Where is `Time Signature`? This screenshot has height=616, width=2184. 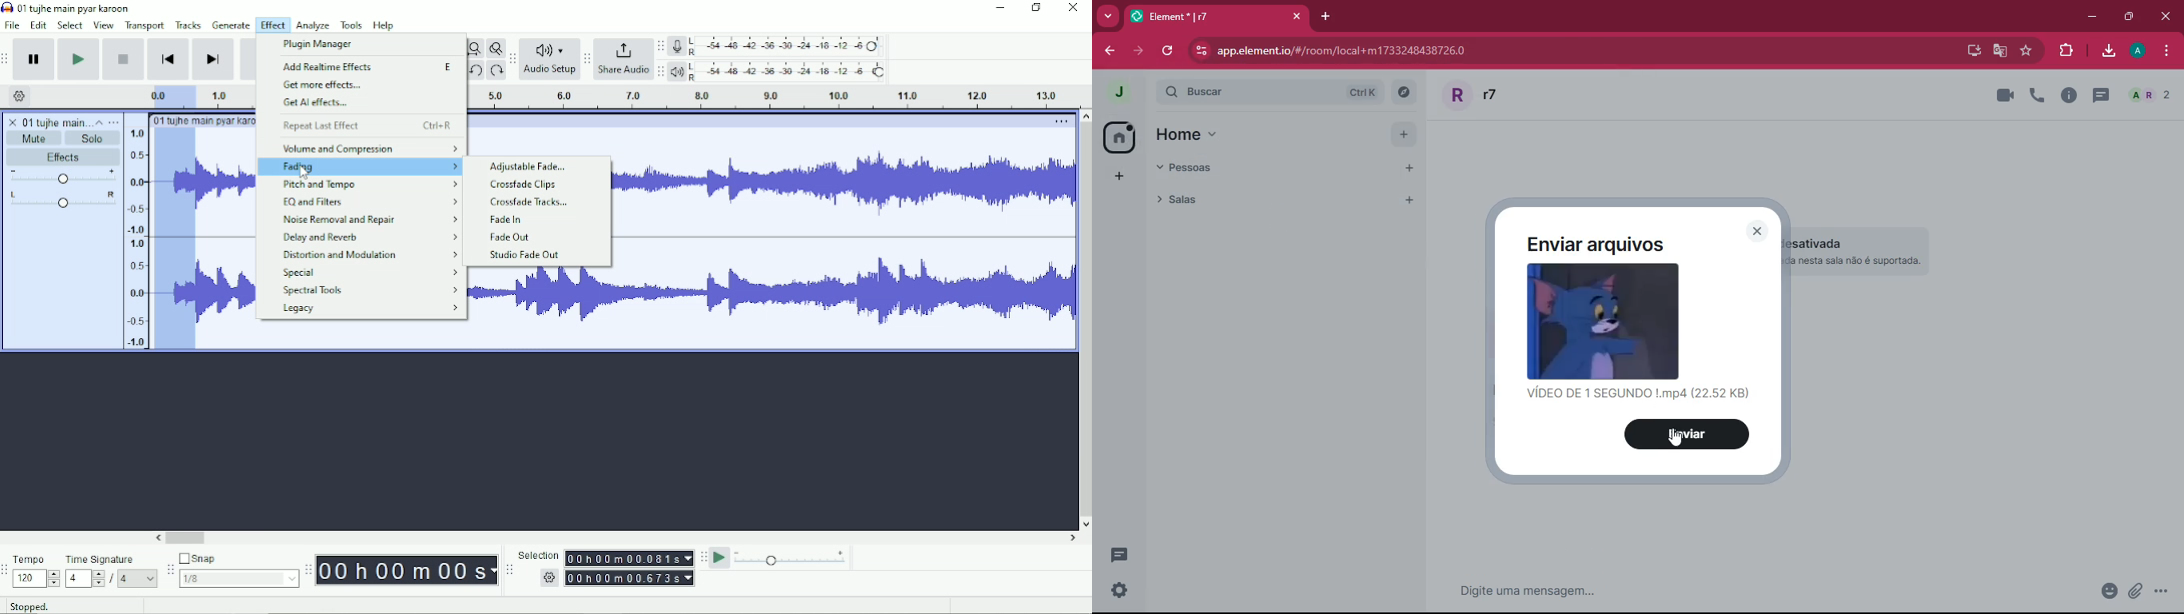
Time Signature is located at coordinates (110, 559).